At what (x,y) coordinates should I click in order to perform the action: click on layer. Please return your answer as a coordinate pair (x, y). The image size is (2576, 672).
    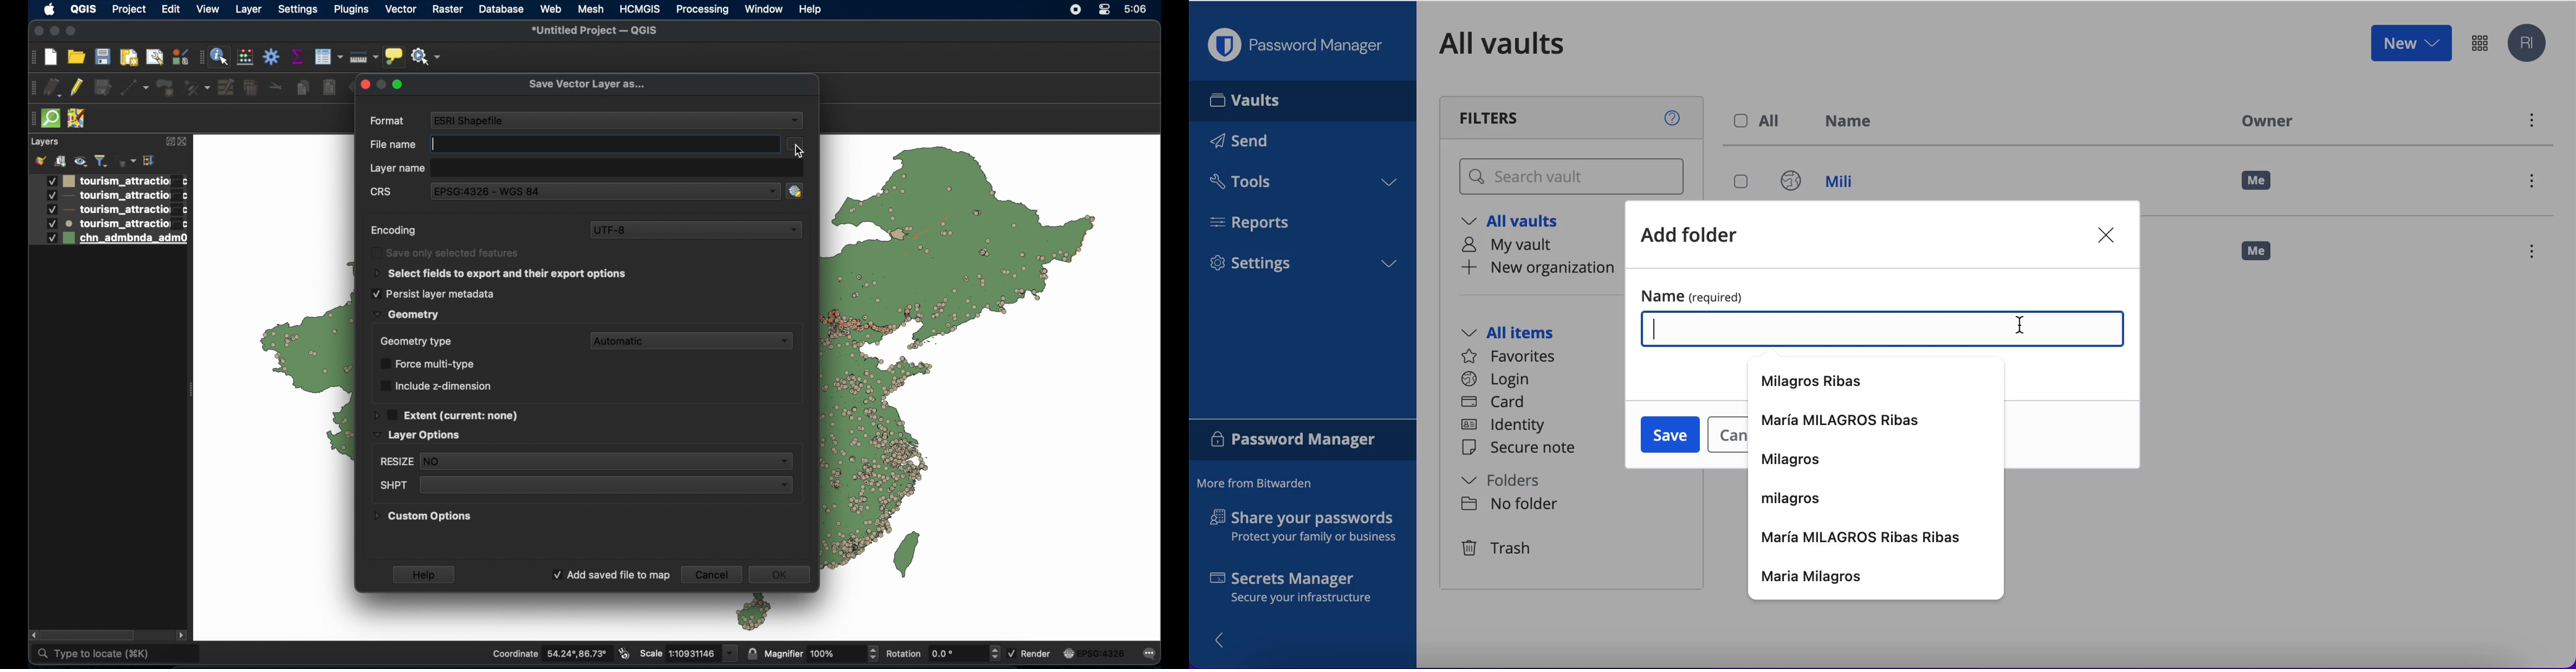
    Looking at the image, I should click on (44, 142).